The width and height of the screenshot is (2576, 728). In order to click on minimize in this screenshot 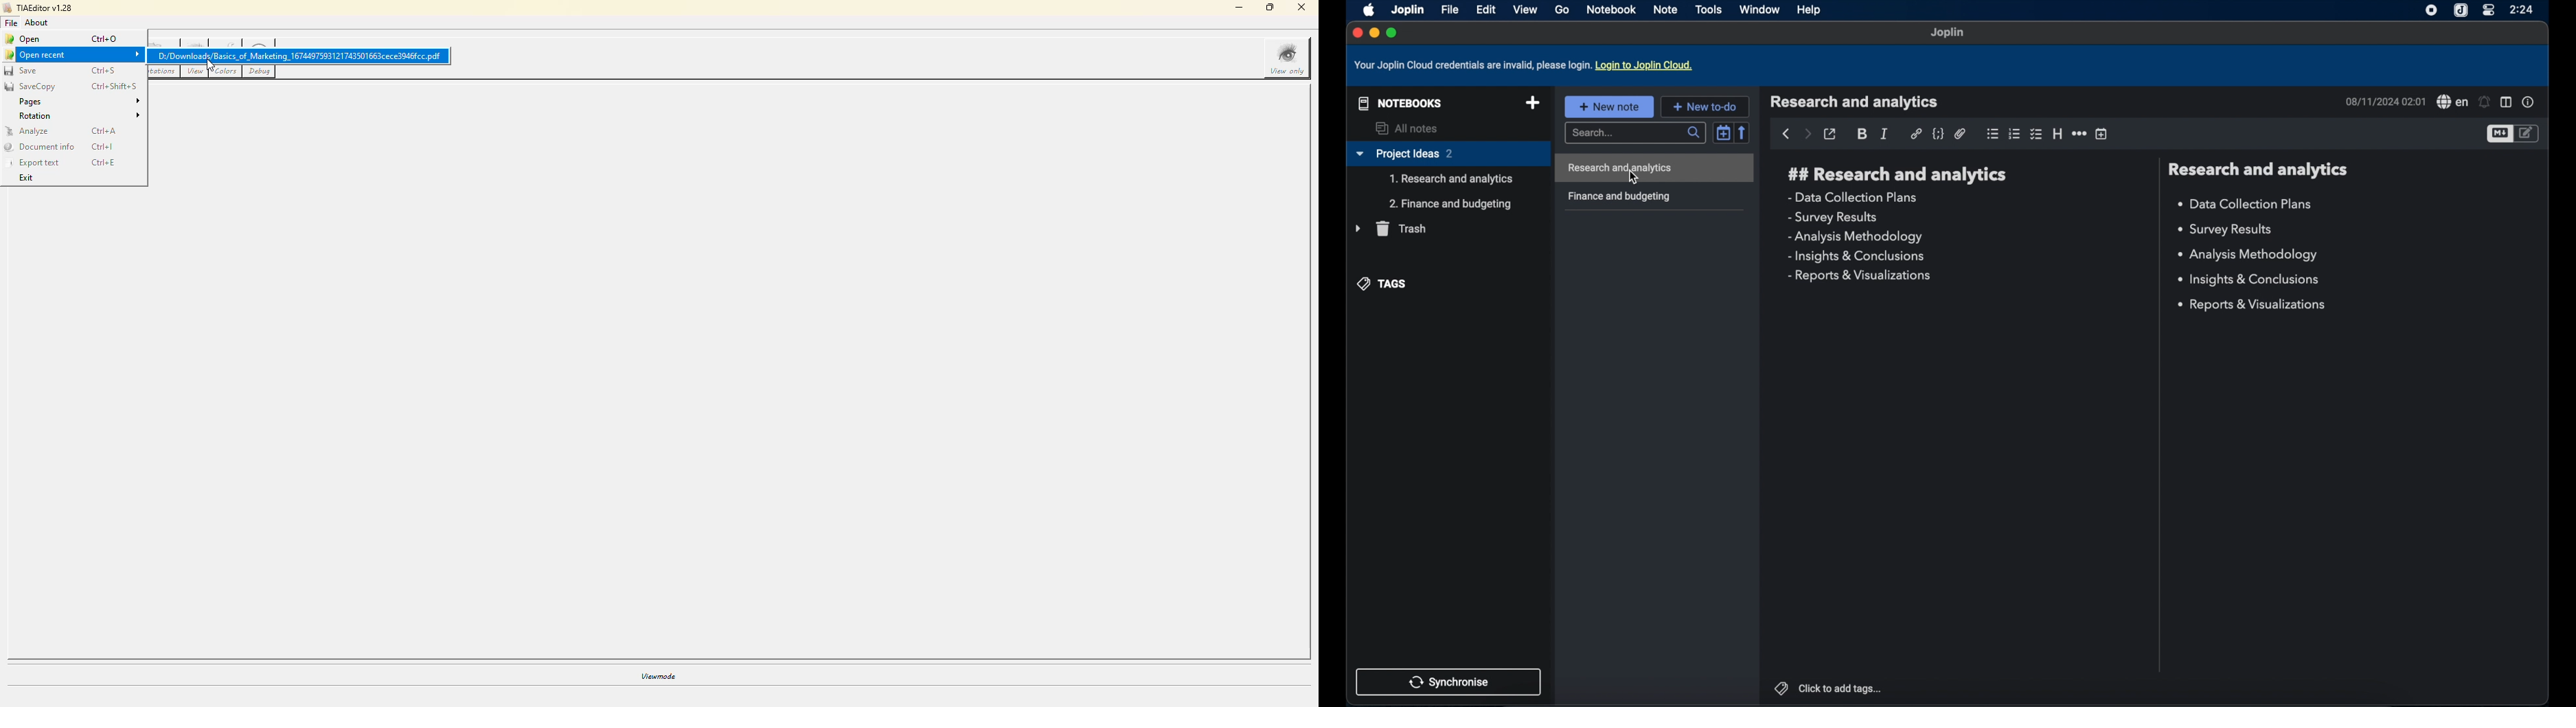, I will do `click(1374, 33)`.